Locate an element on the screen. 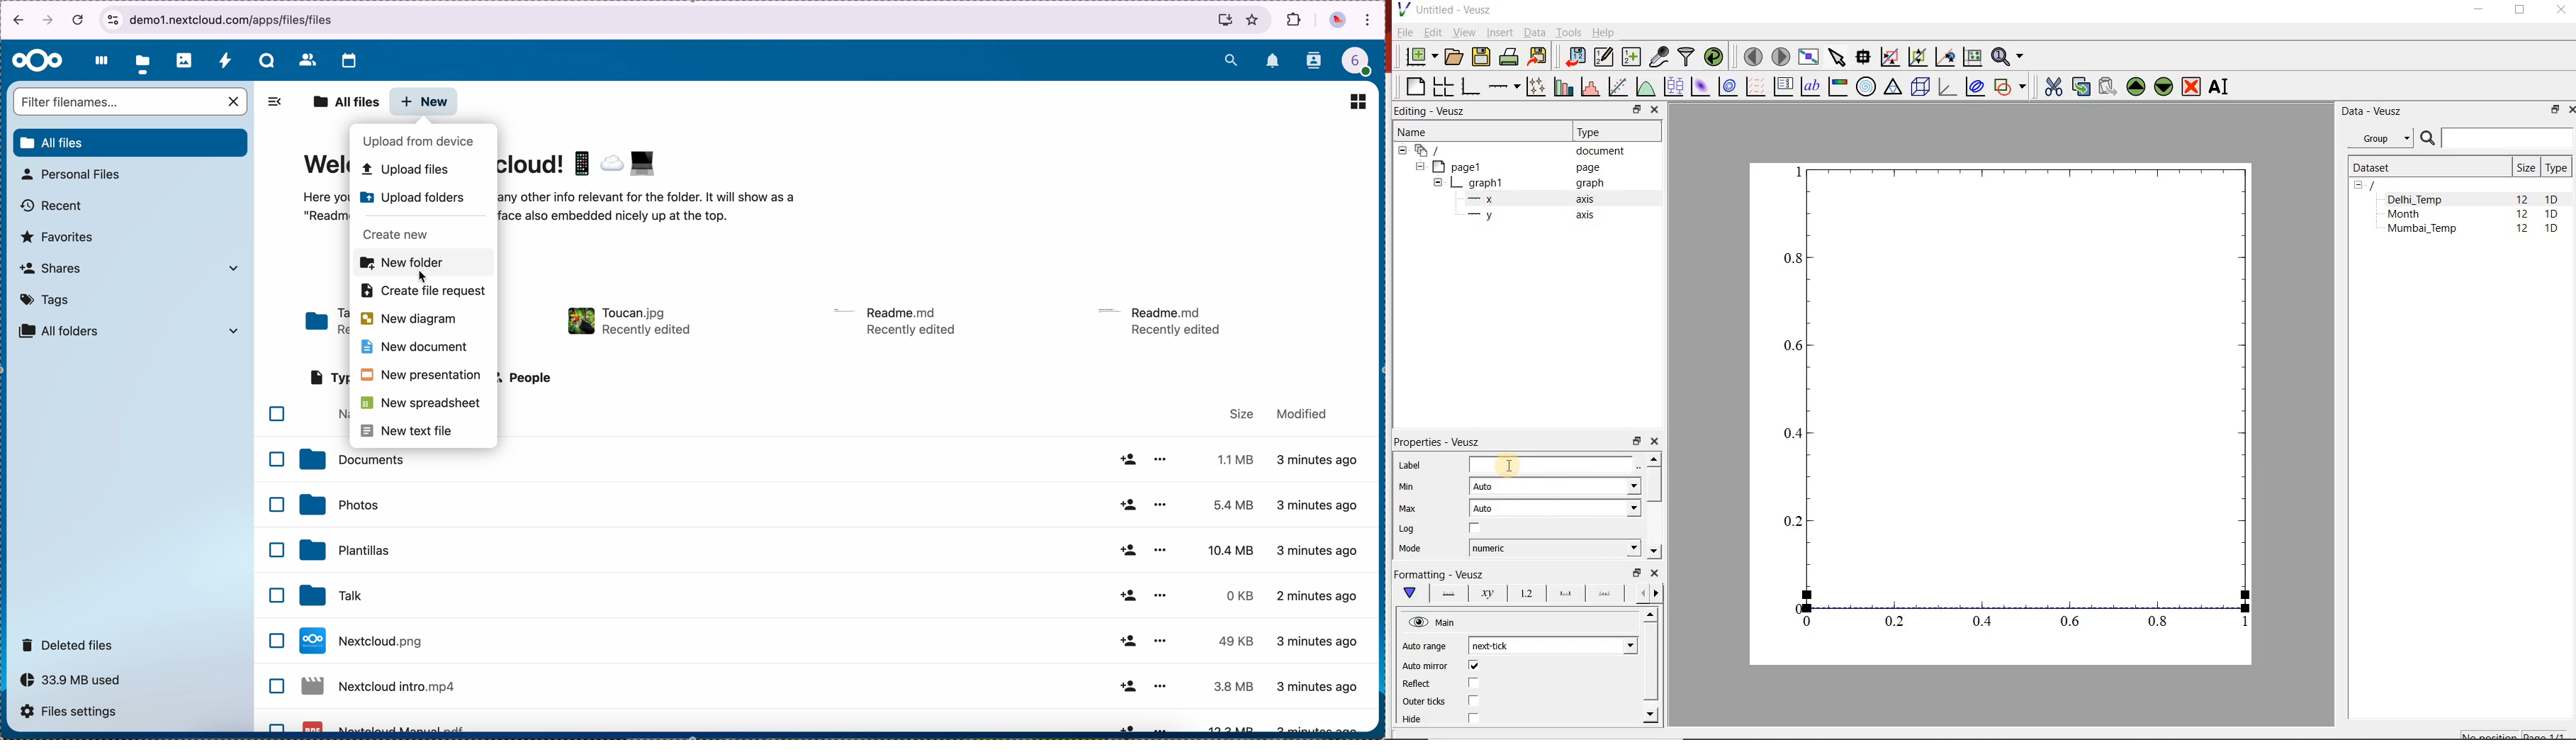  welcome text is located at coordinates (649, 210).